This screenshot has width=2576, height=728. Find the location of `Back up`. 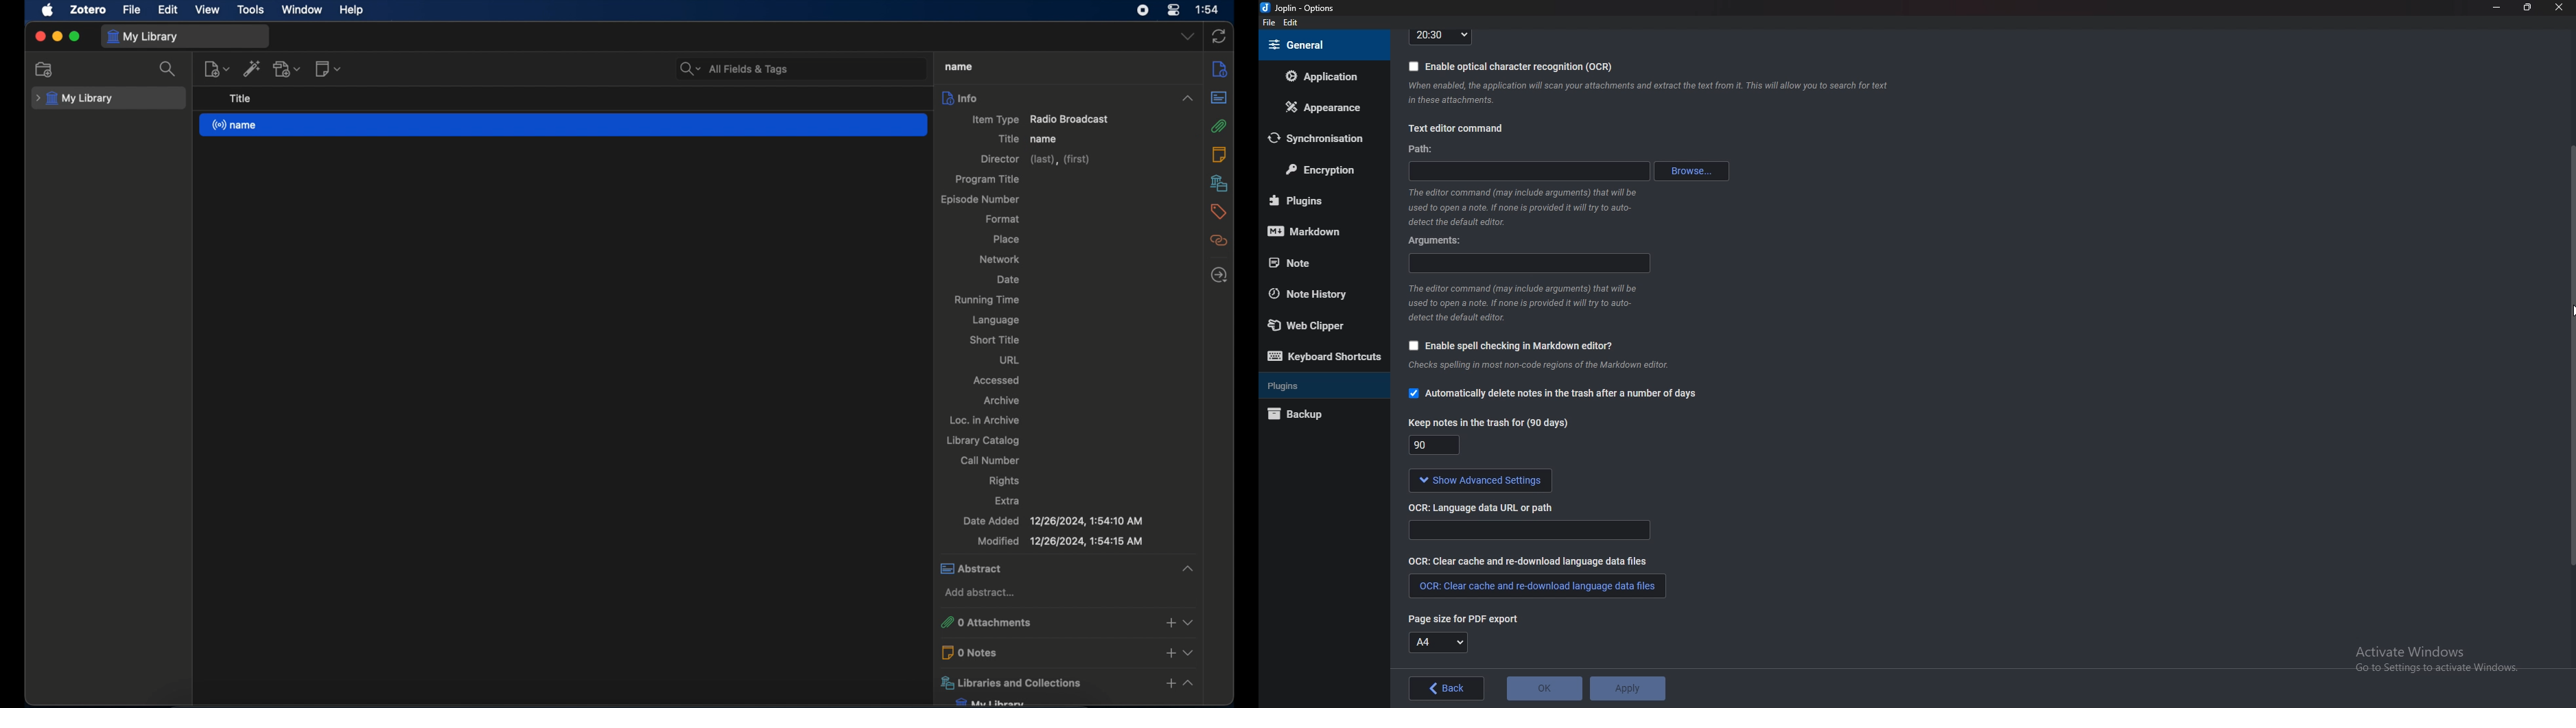

Back up is located at coordinates (1316, 416).